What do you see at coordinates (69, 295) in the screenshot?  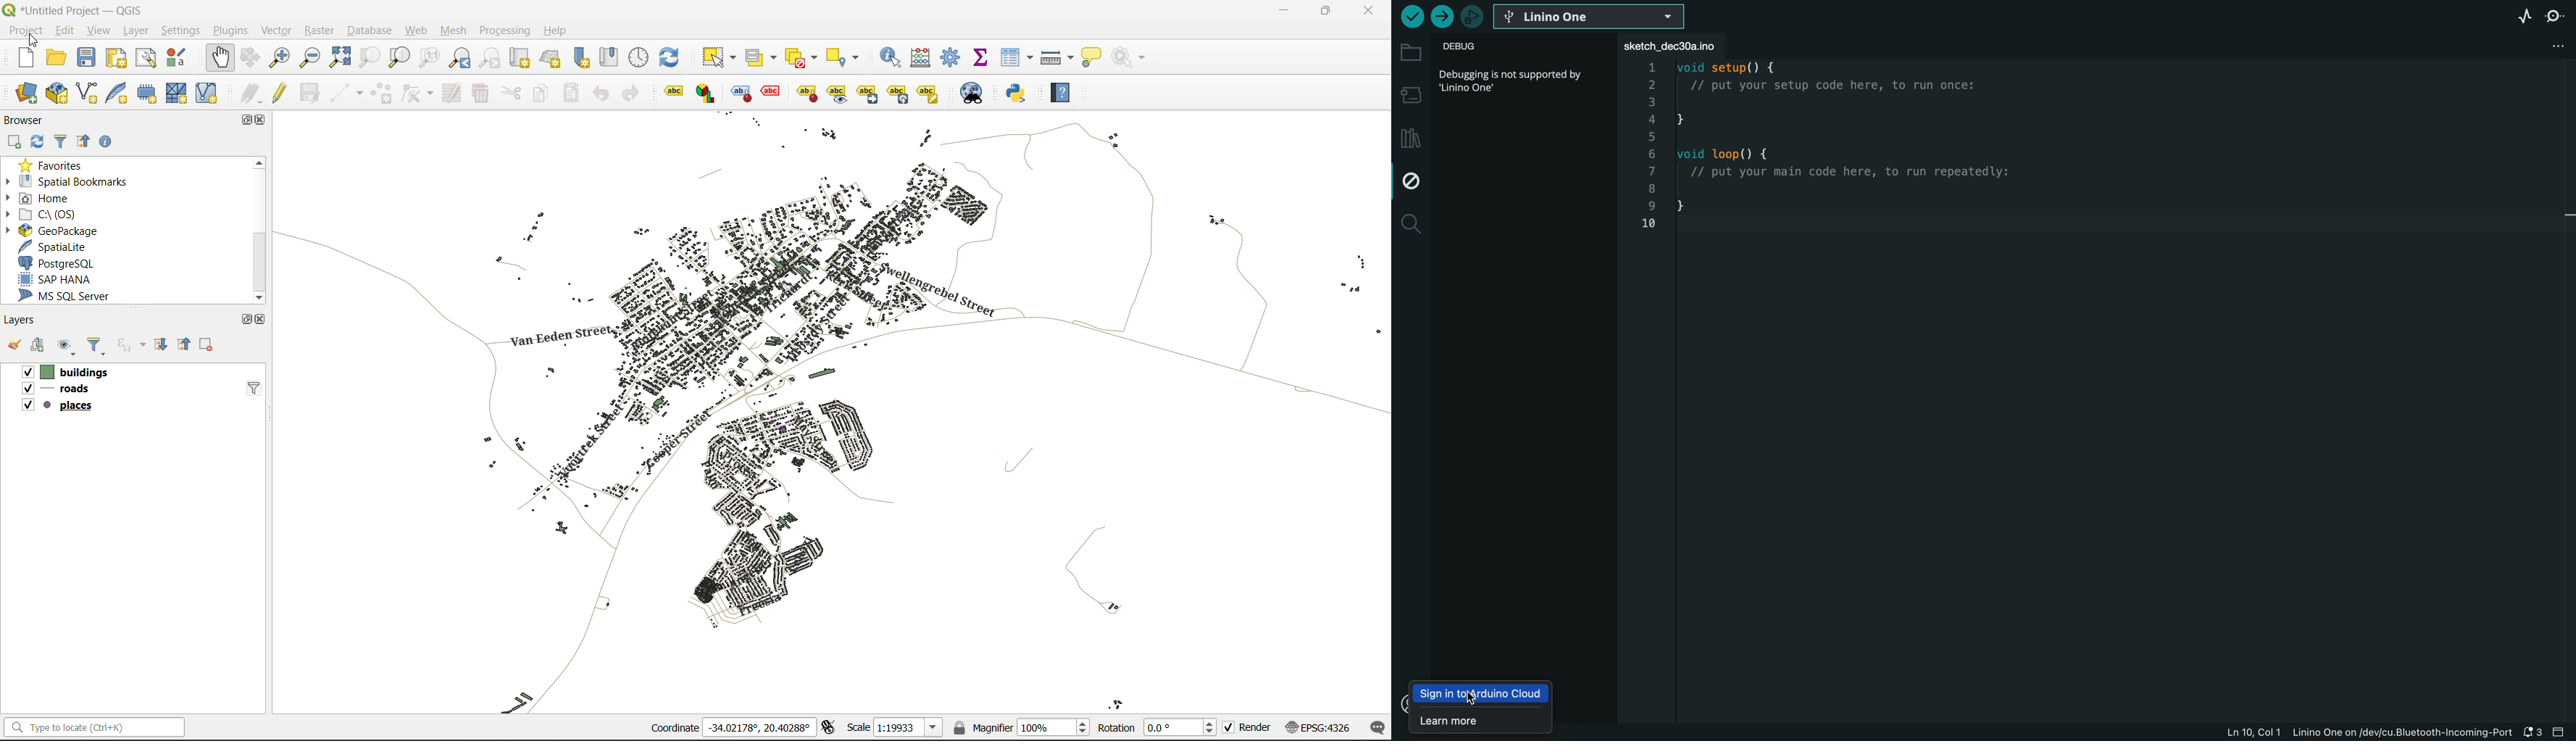 I see `ms sql server` at bounding box center [69, 295].